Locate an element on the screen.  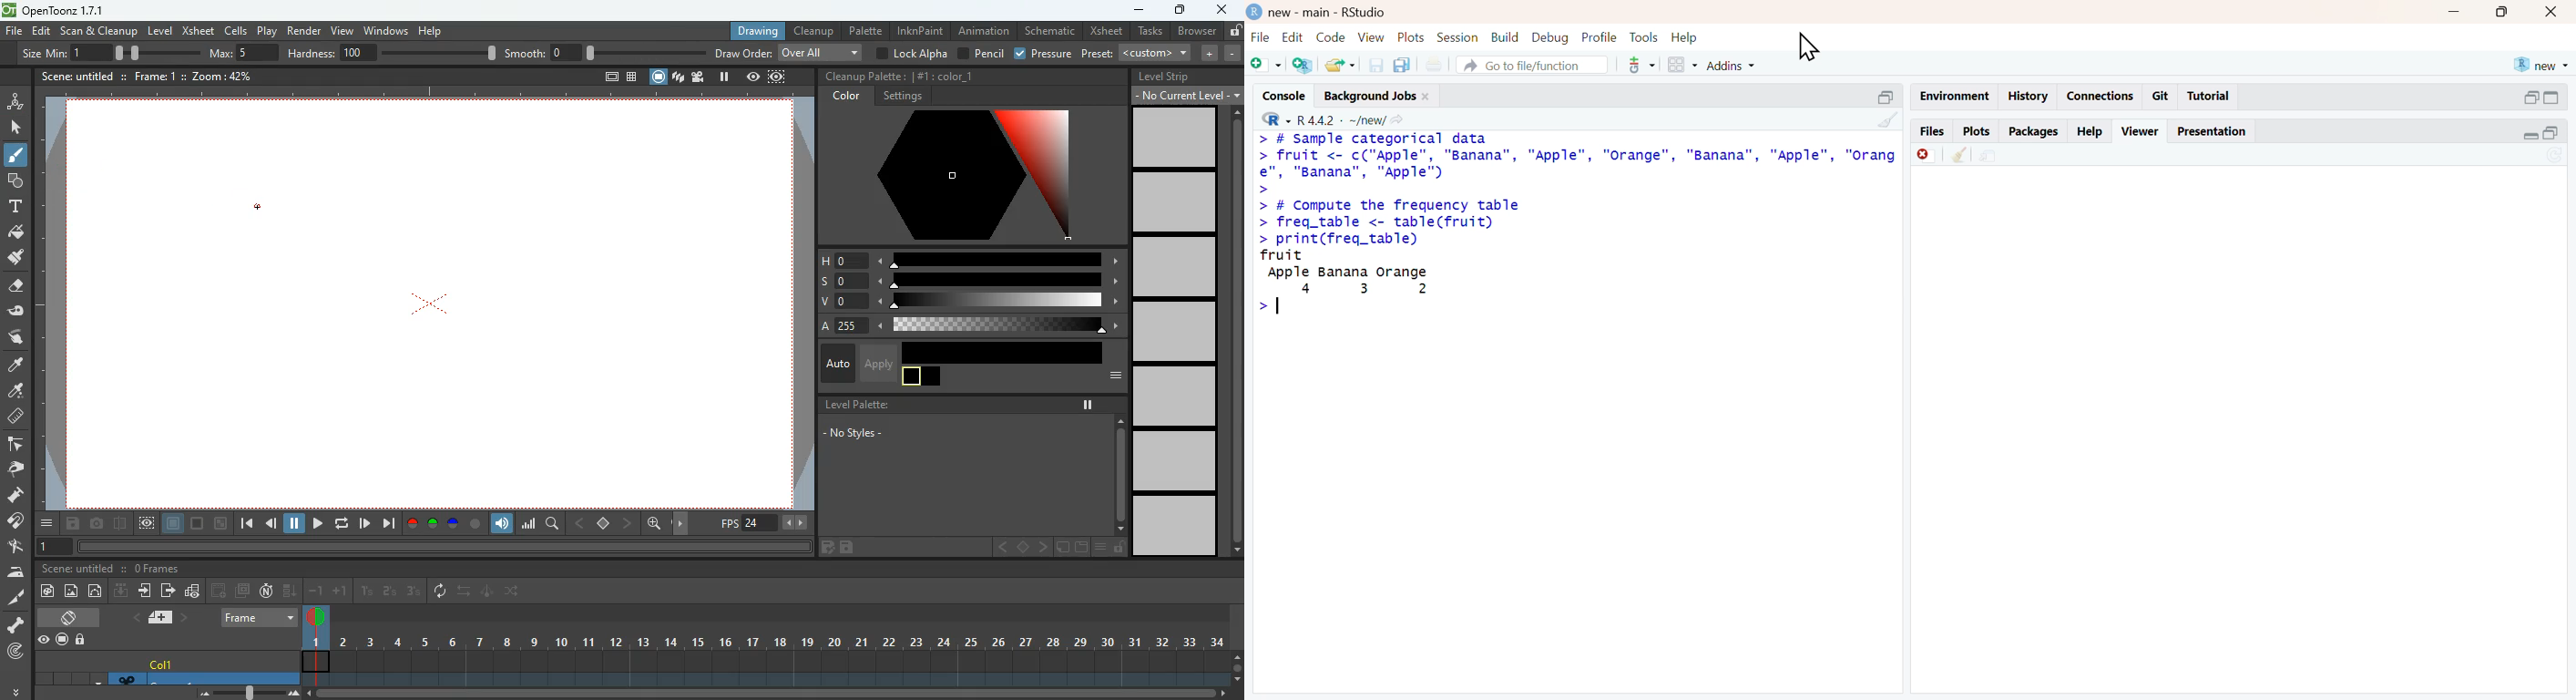
clear all viewer item is located at coordinates (1961, 156).